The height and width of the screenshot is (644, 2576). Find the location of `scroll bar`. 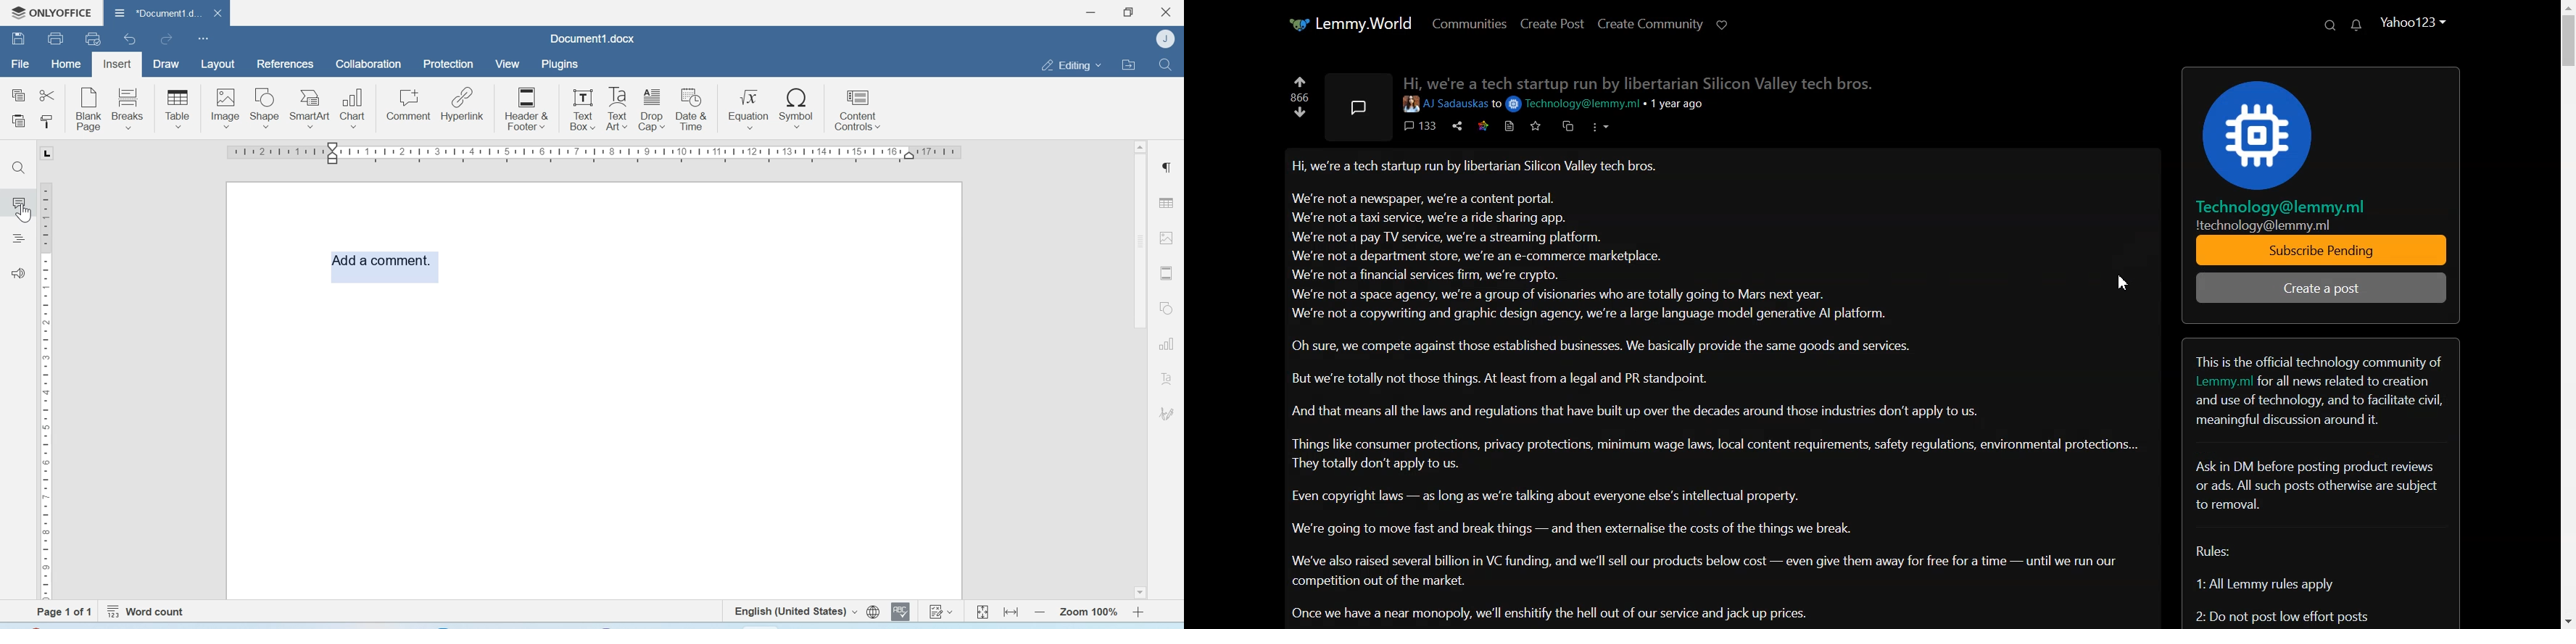

scroll bar is located at coordinates (2567, 314).